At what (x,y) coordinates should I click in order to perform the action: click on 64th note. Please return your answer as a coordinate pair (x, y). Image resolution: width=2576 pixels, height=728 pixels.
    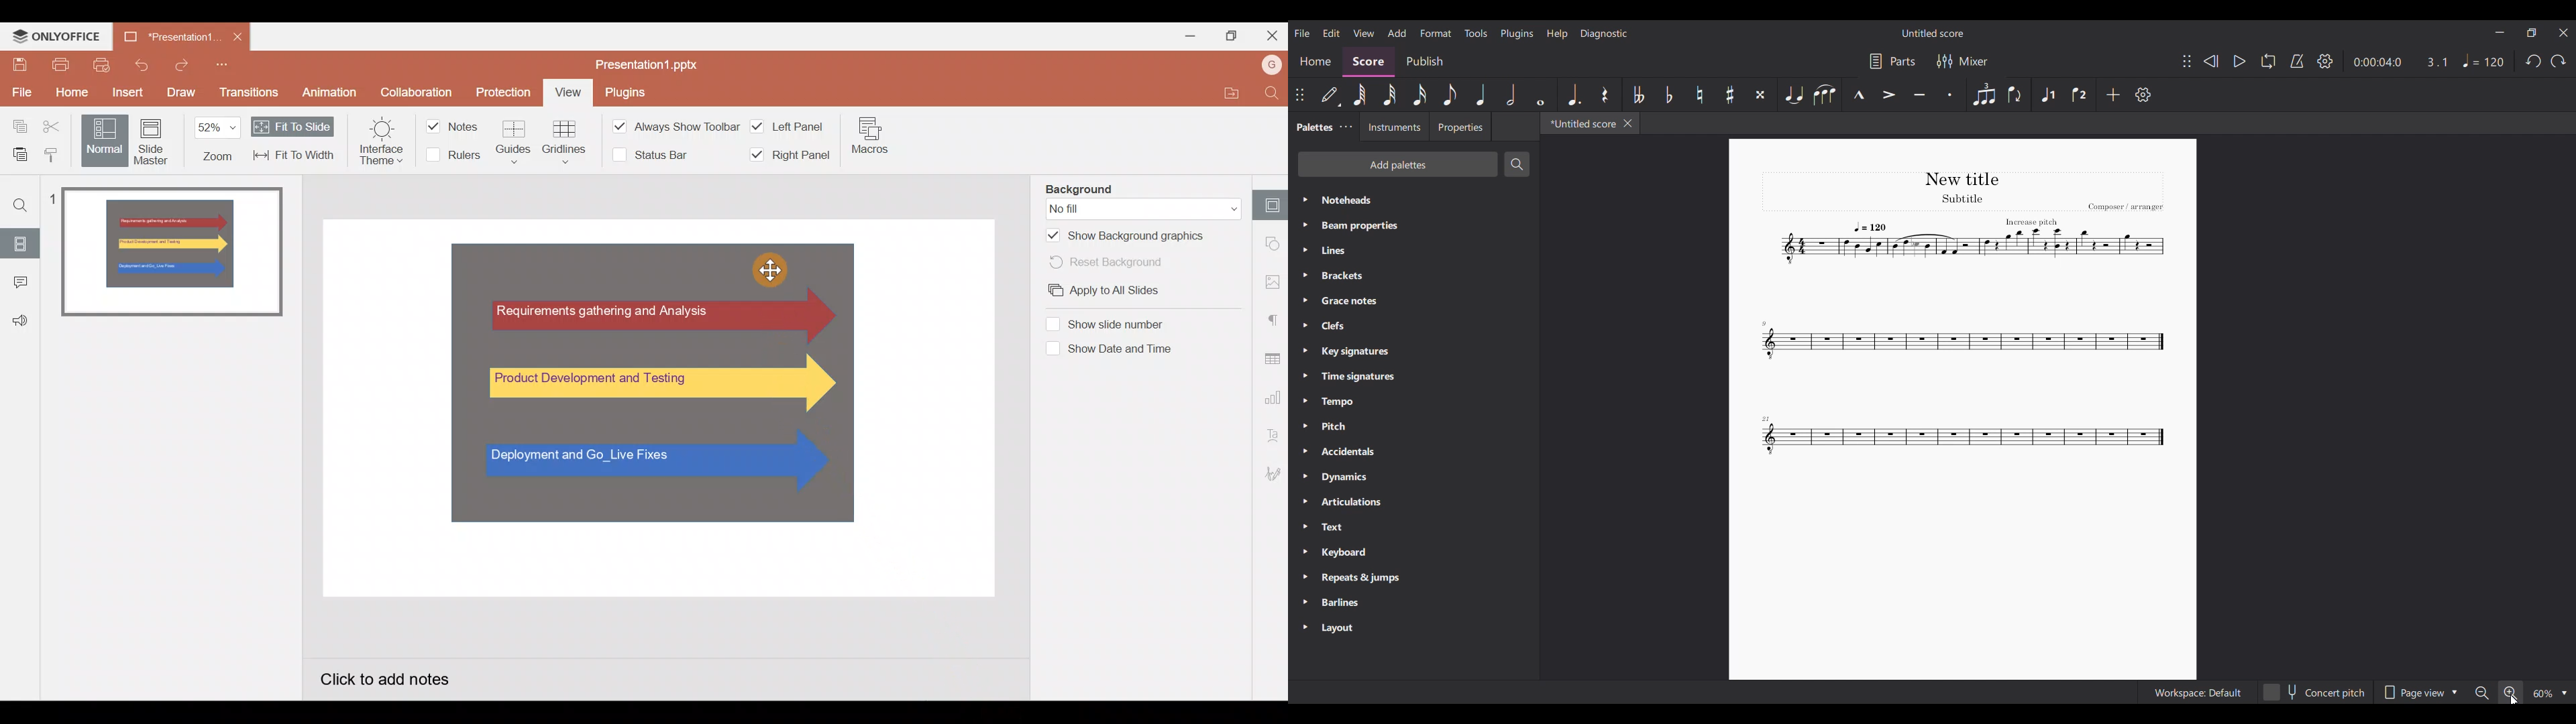
    Looking at the image, I should click on (1360, 95).